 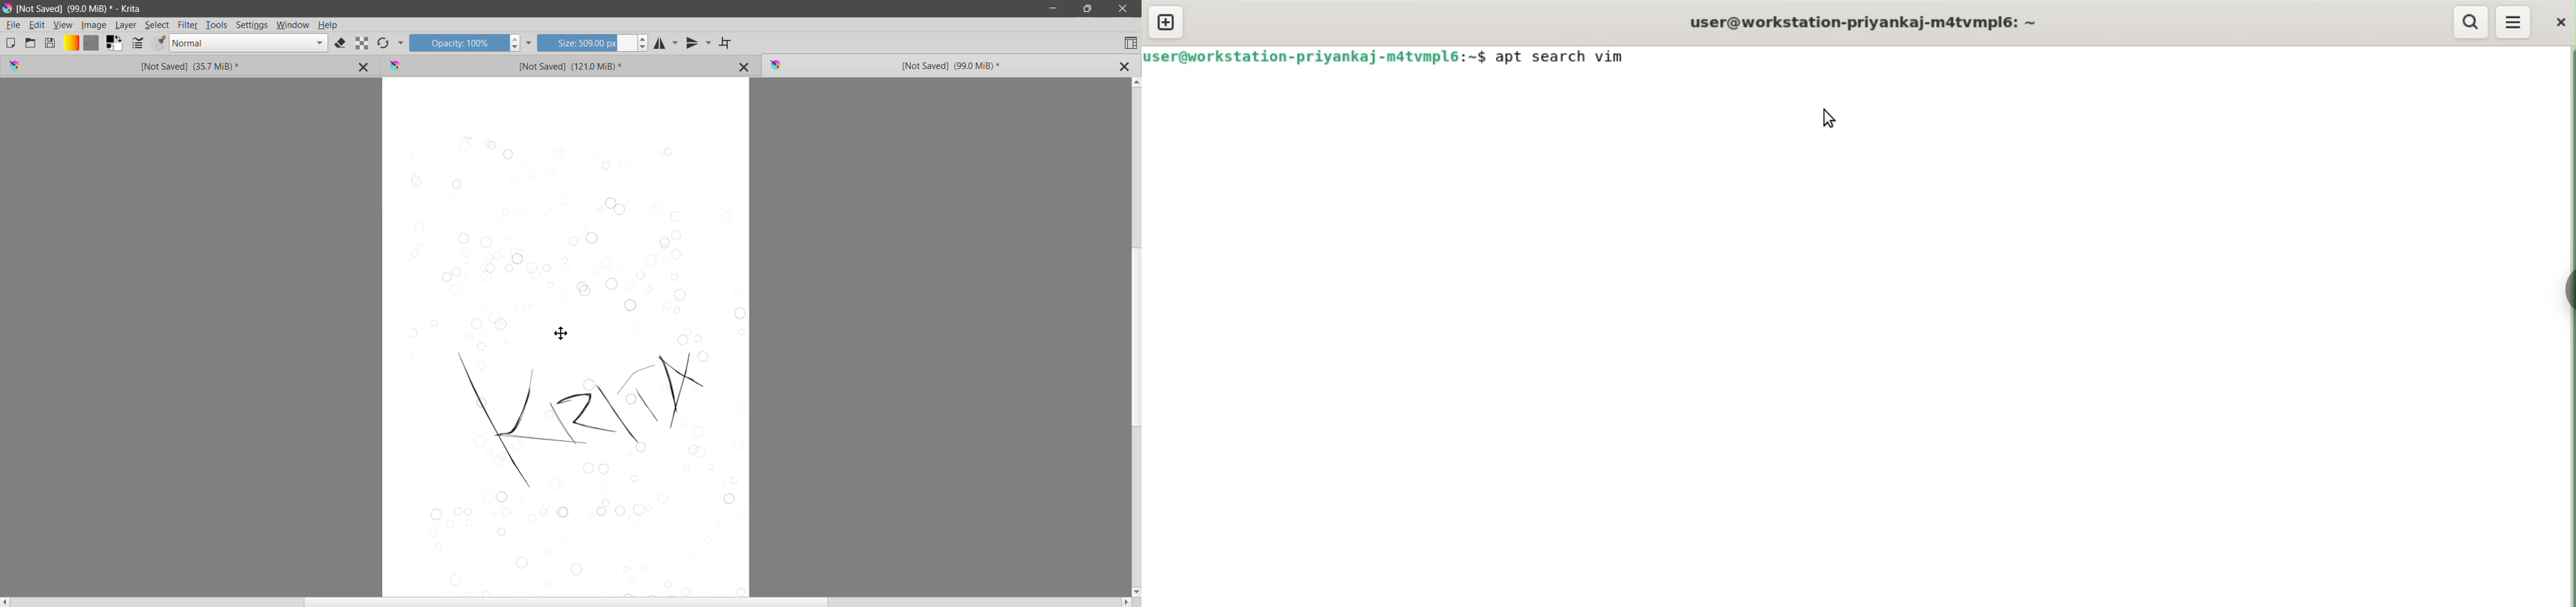 What do you see at coordinates (137, 44) in the screenshot?
I see `Edit Brush settings` at bounding box center [137, 44].